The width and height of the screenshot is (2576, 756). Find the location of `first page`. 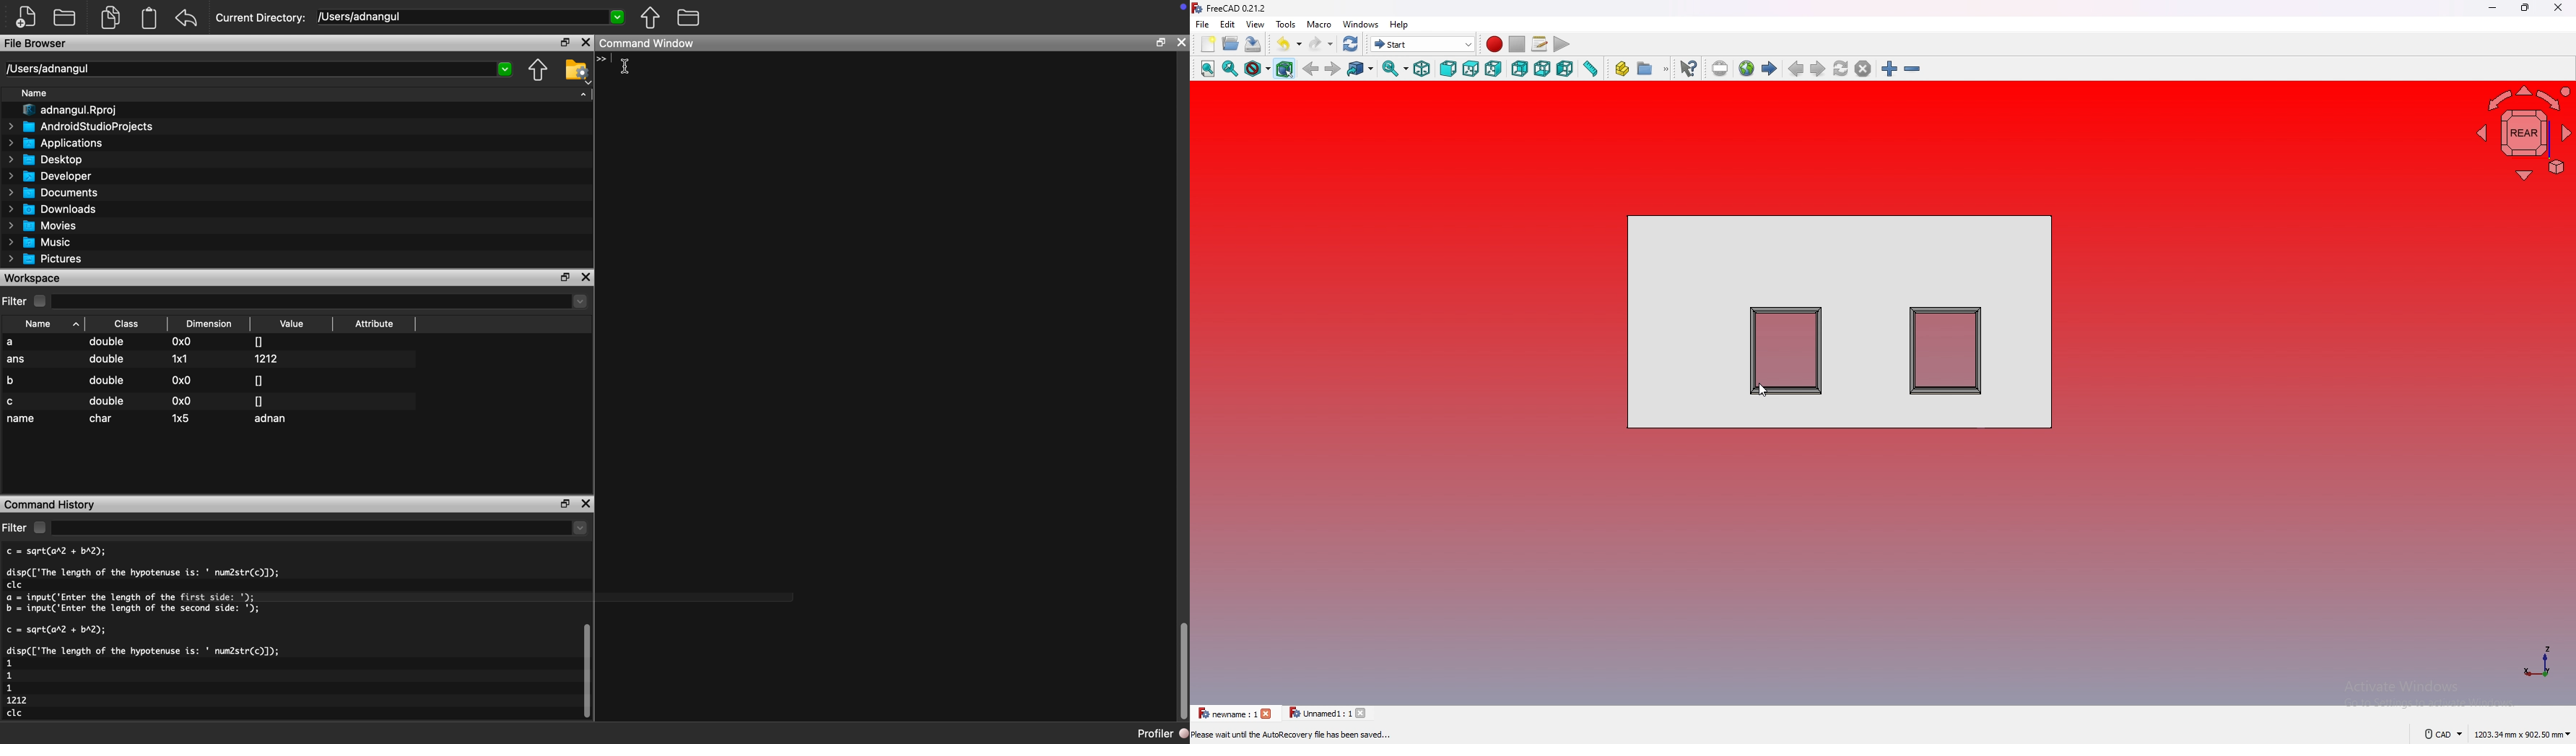

first page is located at coordinates (1770, 69).